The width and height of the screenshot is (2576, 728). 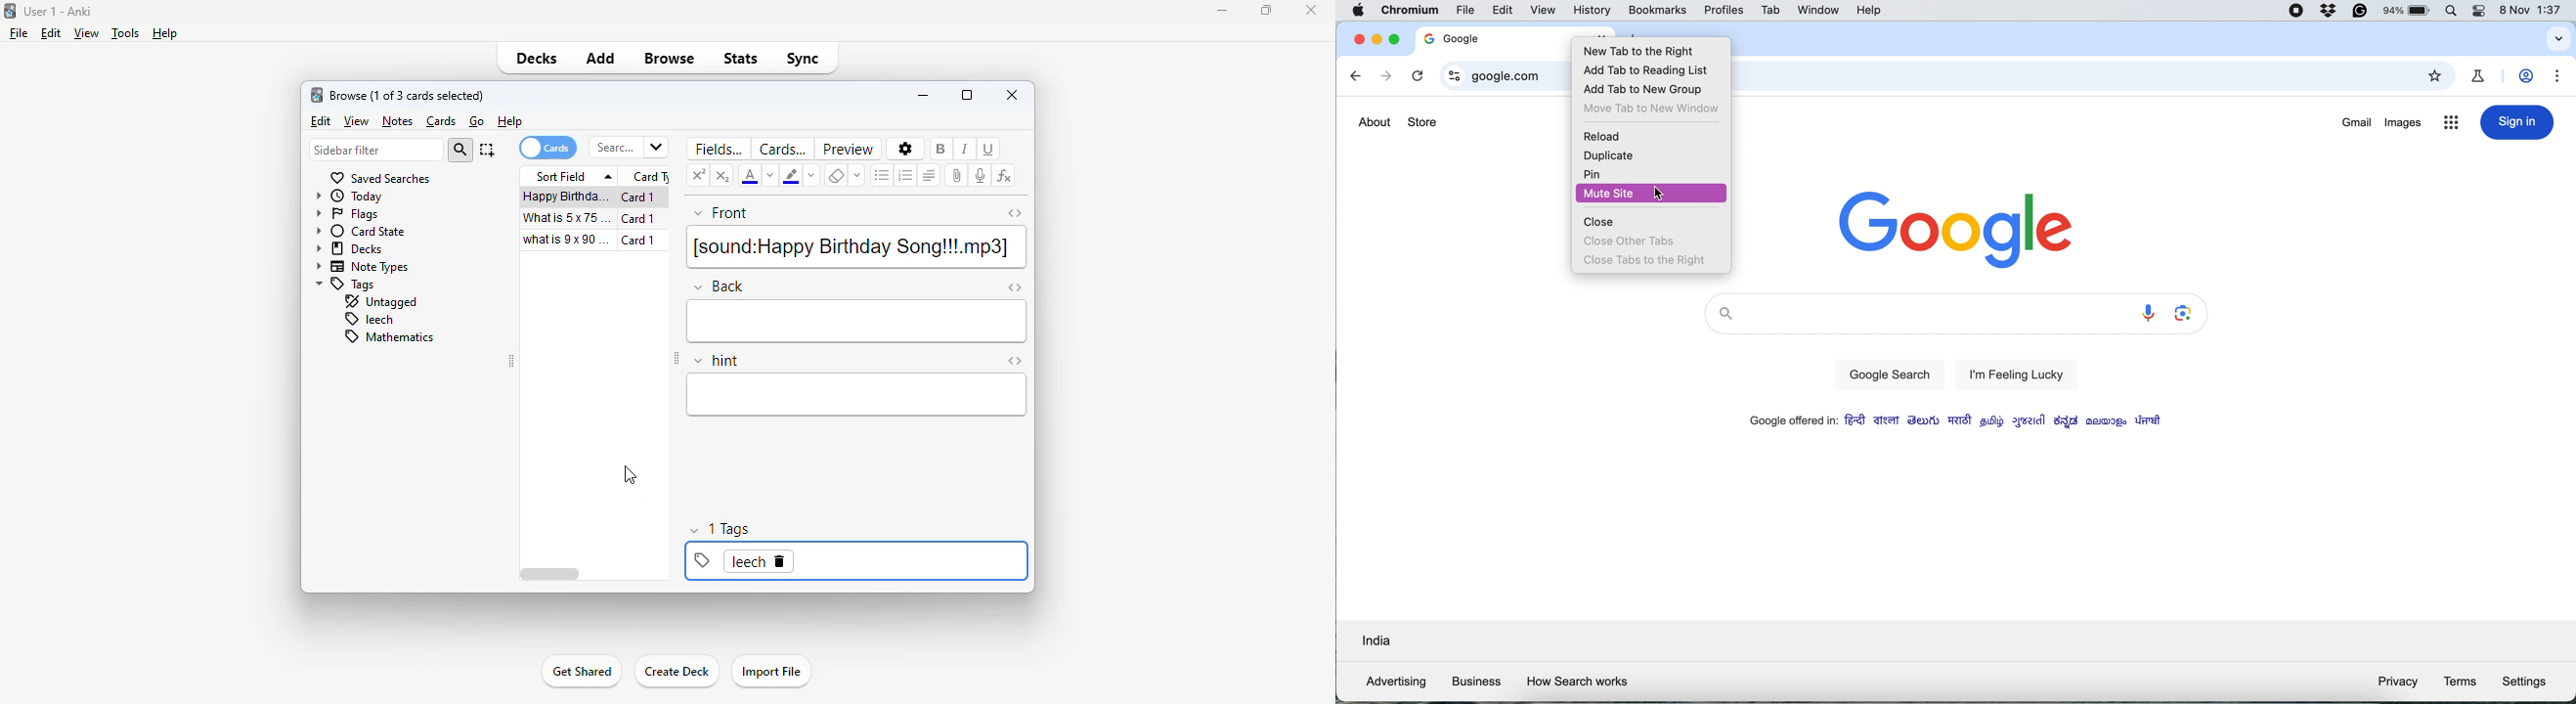 What do you see at coordinates (1224, 11) in the screenshot?
I see `minimize` at bounding box center [1224, 11].